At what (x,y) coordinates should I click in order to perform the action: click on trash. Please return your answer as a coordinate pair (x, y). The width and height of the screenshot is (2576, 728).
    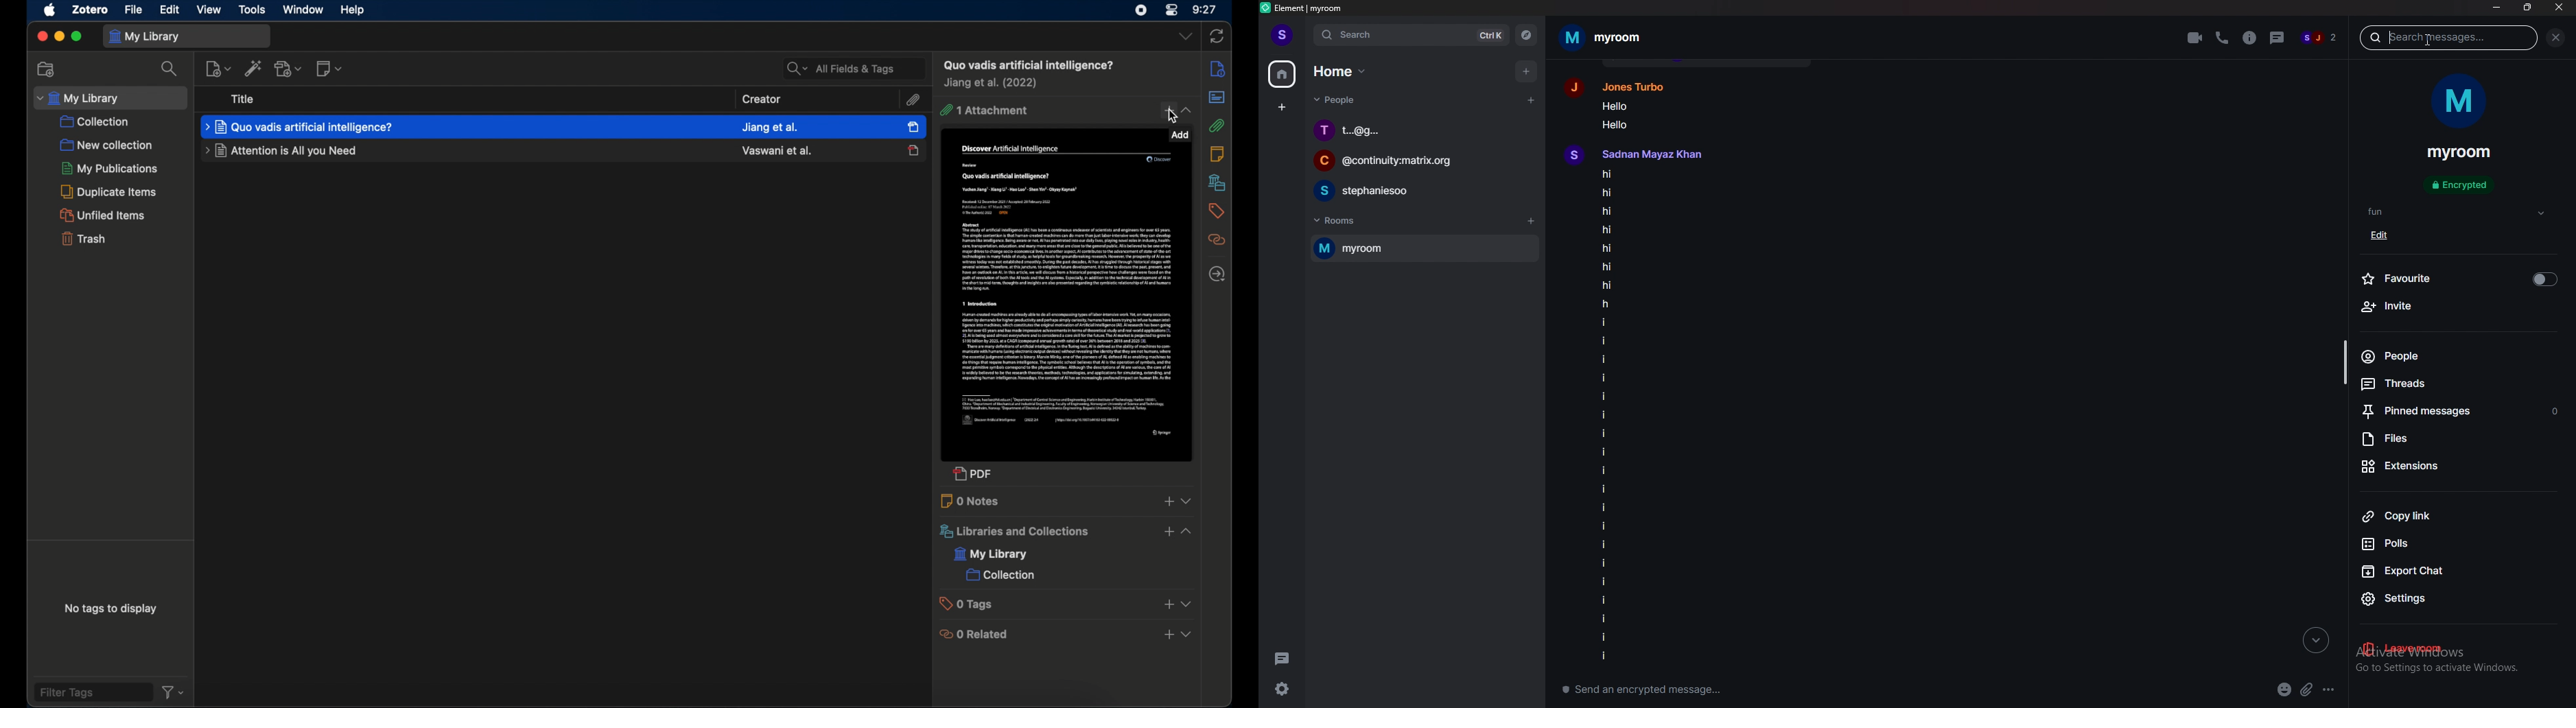
    Looking at the image, I should click on (83, 241).